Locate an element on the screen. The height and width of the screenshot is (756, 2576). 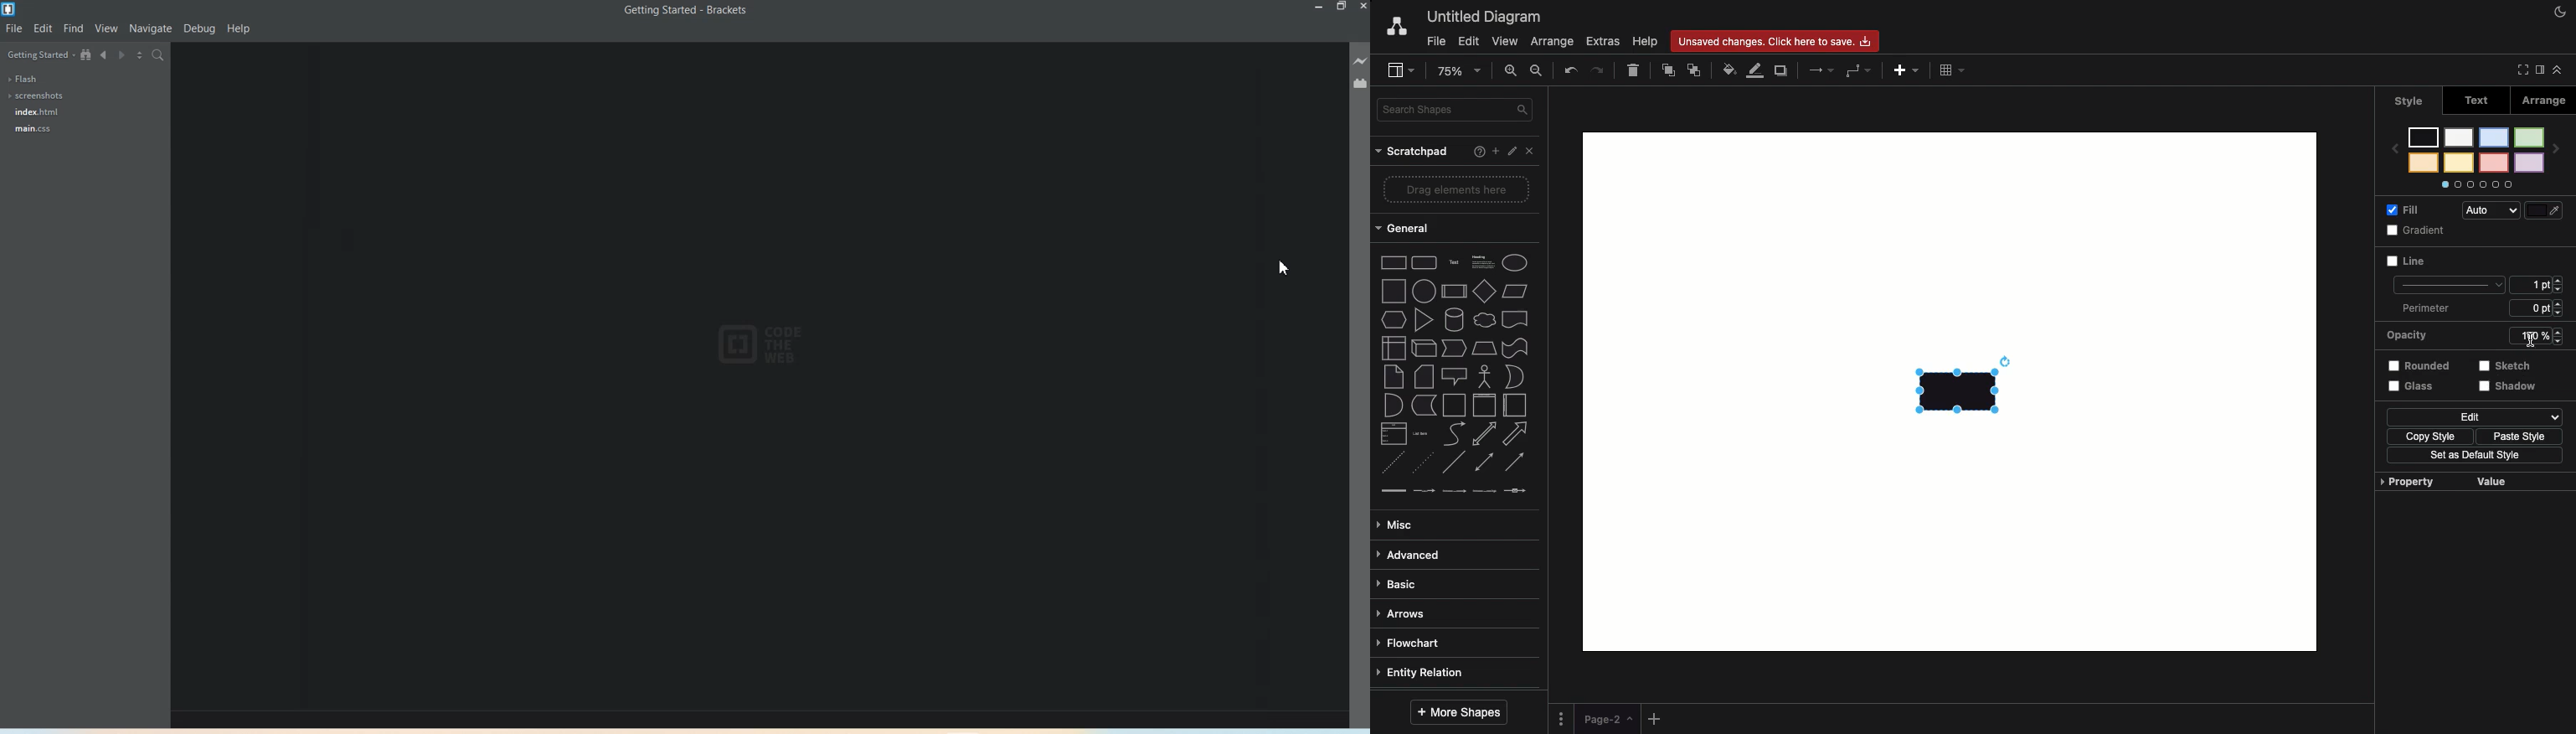
list item is located at coordinates (1422, 432).